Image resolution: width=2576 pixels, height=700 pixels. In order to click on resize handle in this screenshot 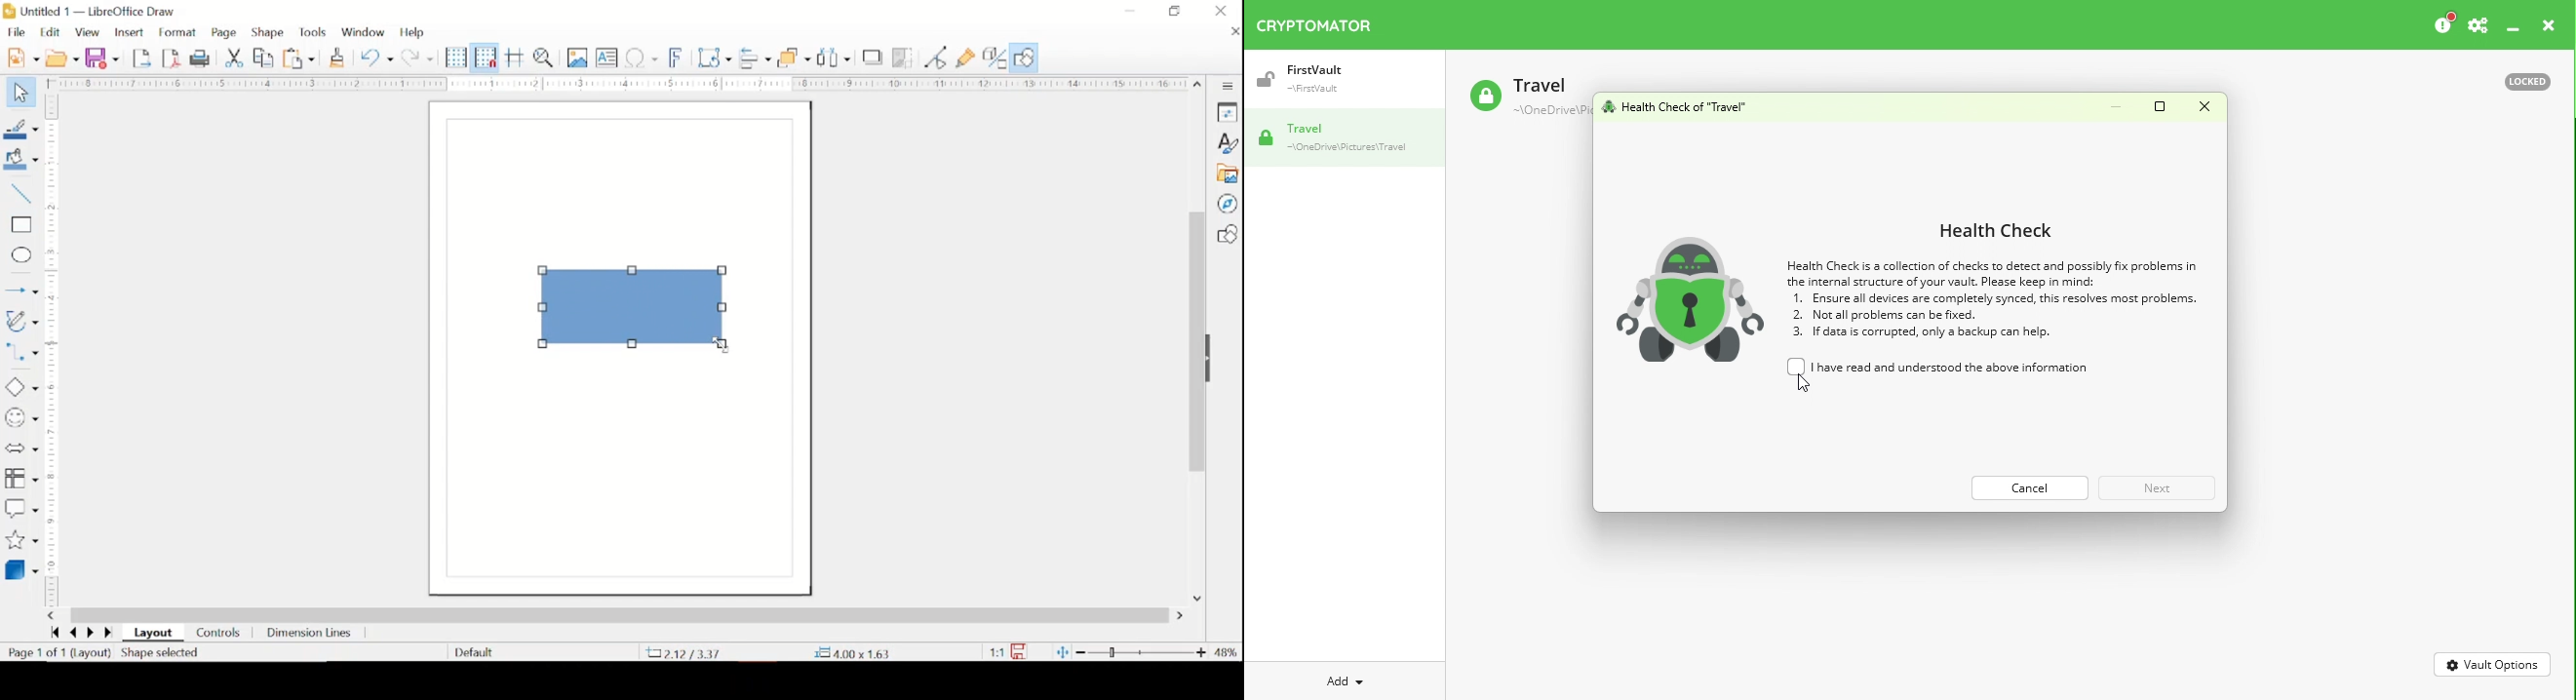, I will do `click(723, 345)`.